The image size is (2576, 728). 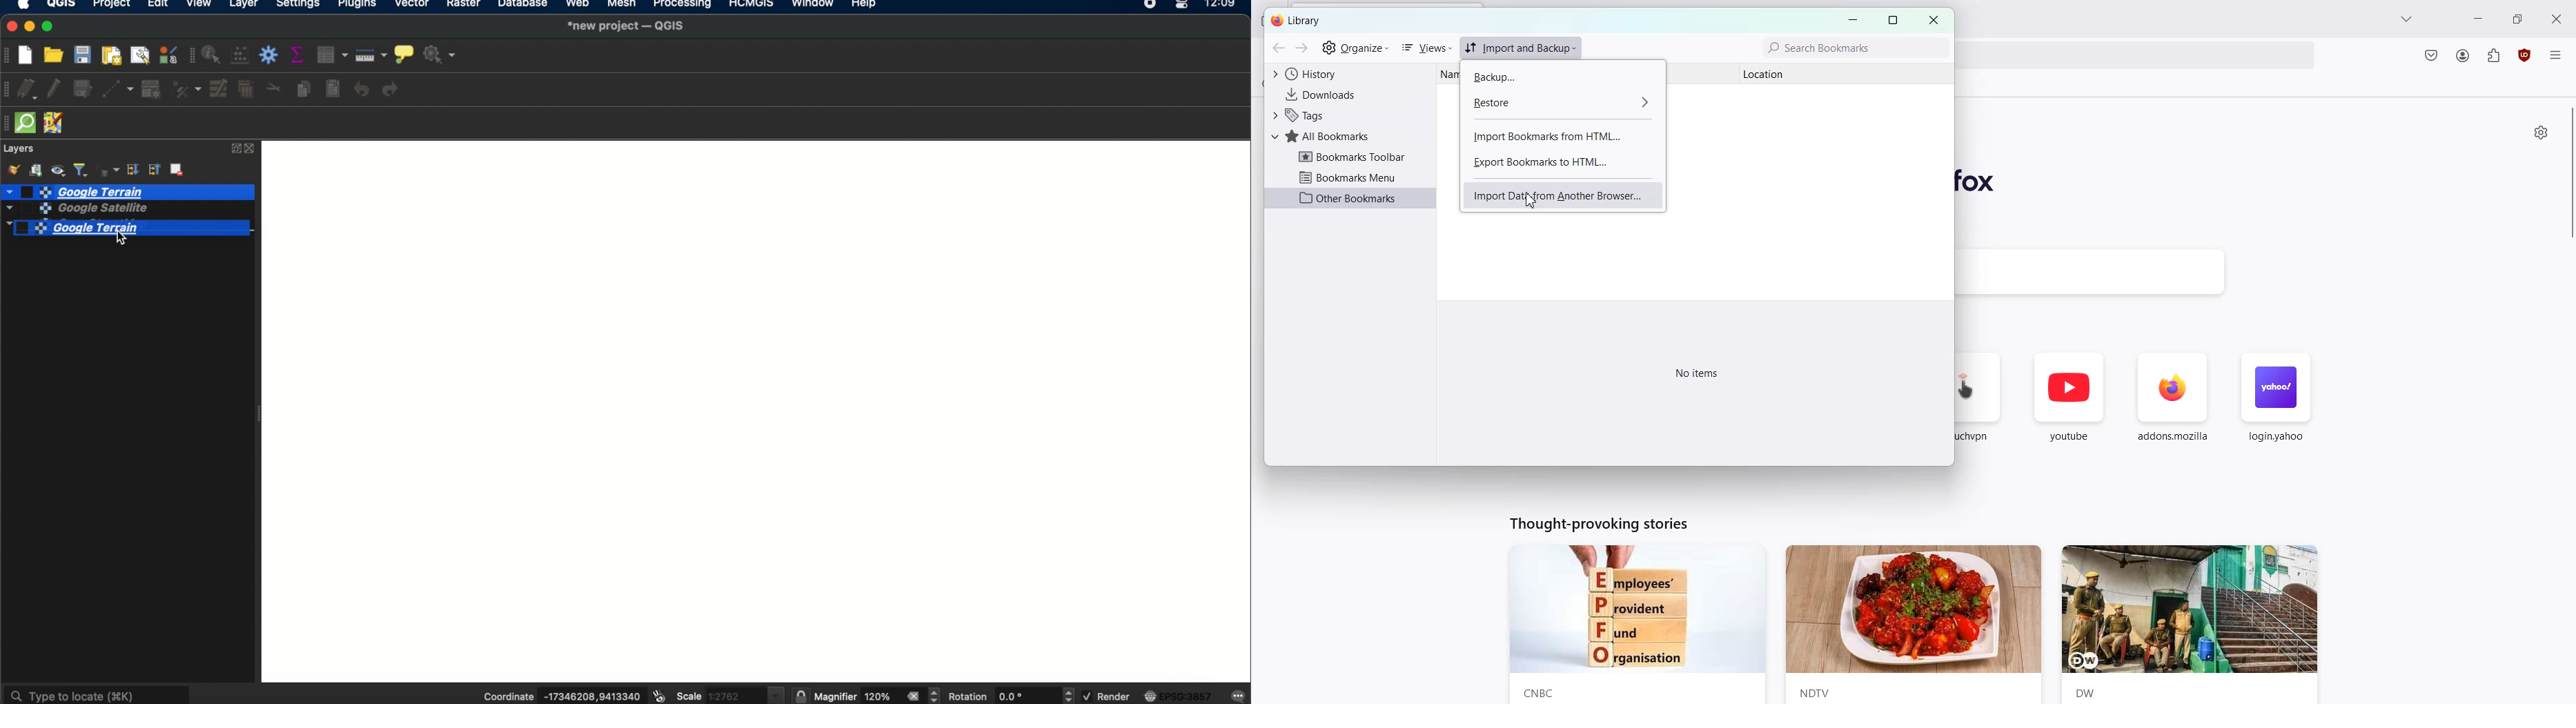 I want to click on All Bookmarks, so click(x=1349, y=136).